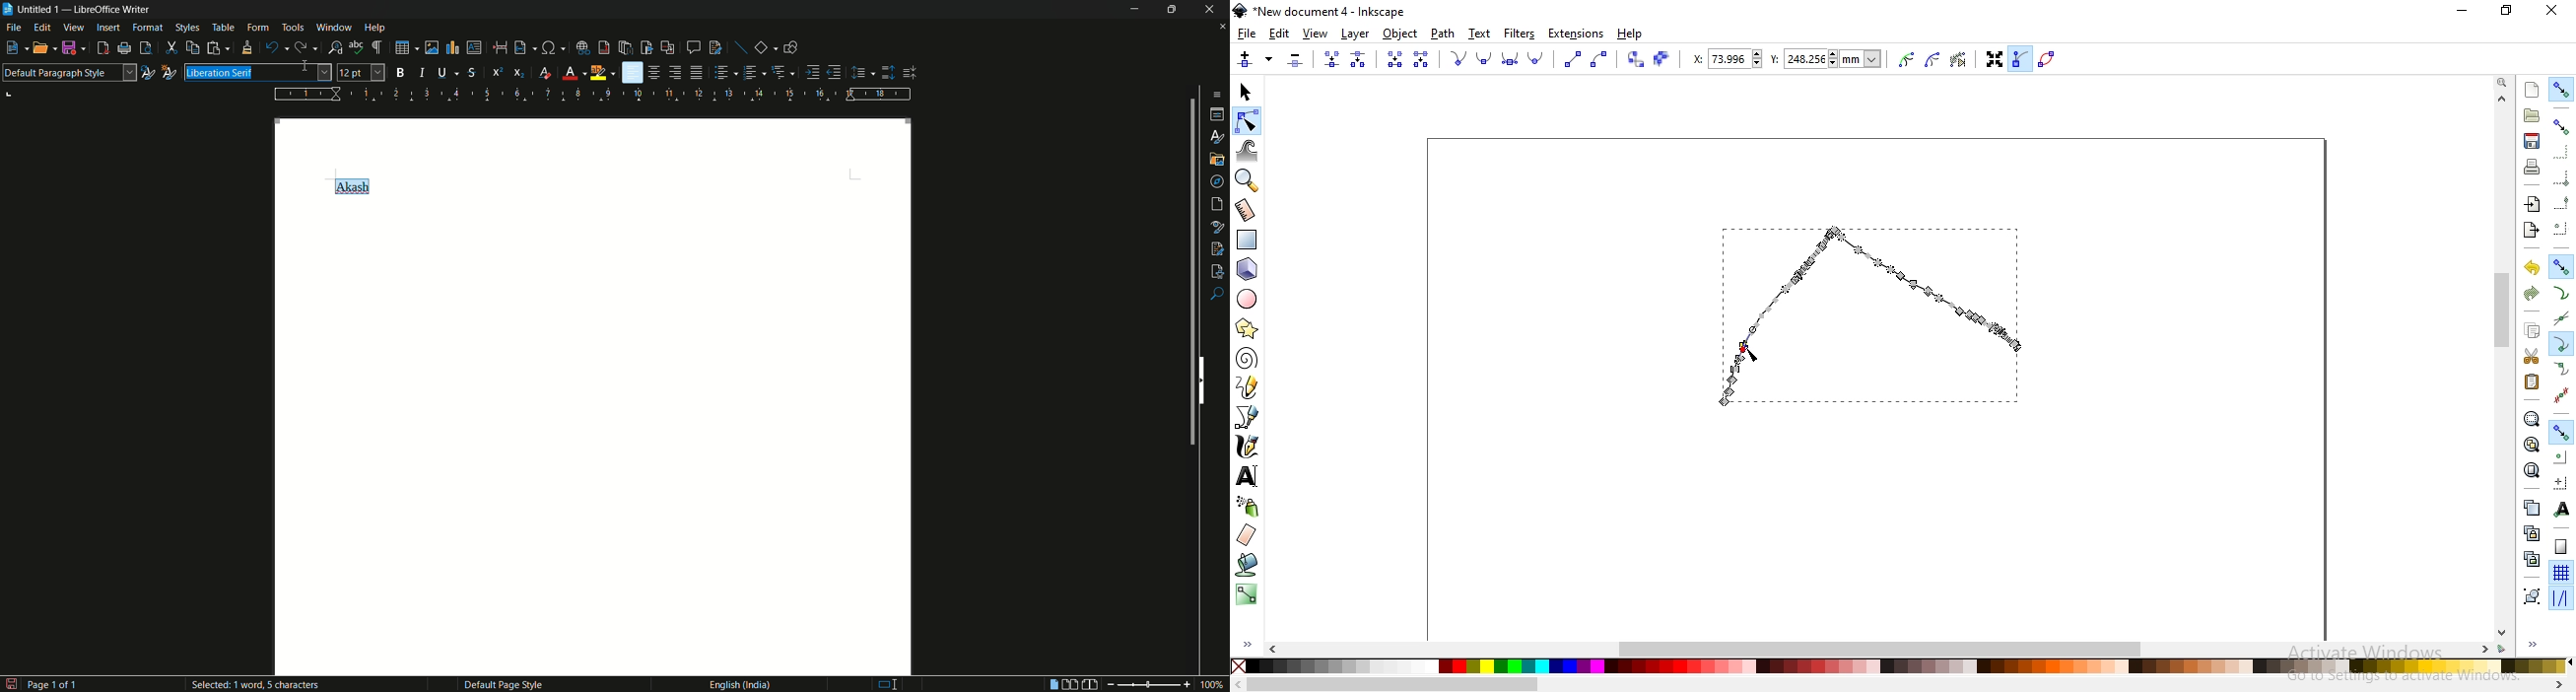 Image resolution: width=2576 pixels, height=700 pixels. Describe the element at coordinates (70, 49) in the screenshot. I see `save file` at that location.